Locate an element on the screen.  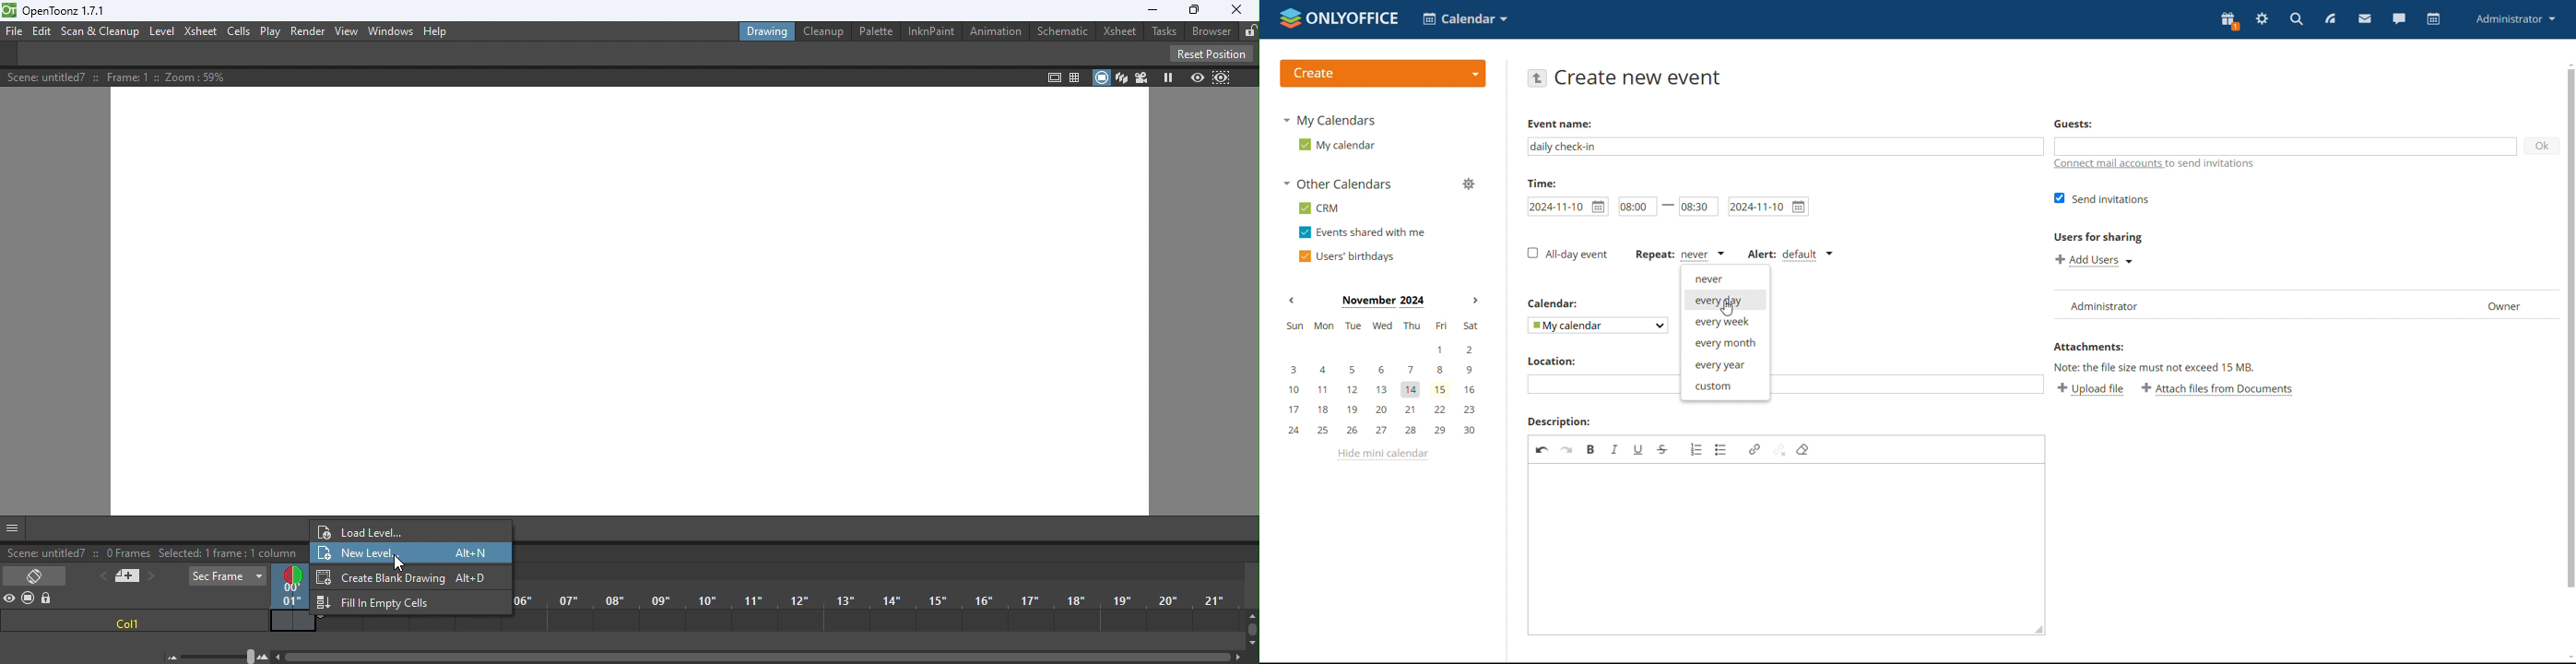
close is located at coordinates (1240, 9).